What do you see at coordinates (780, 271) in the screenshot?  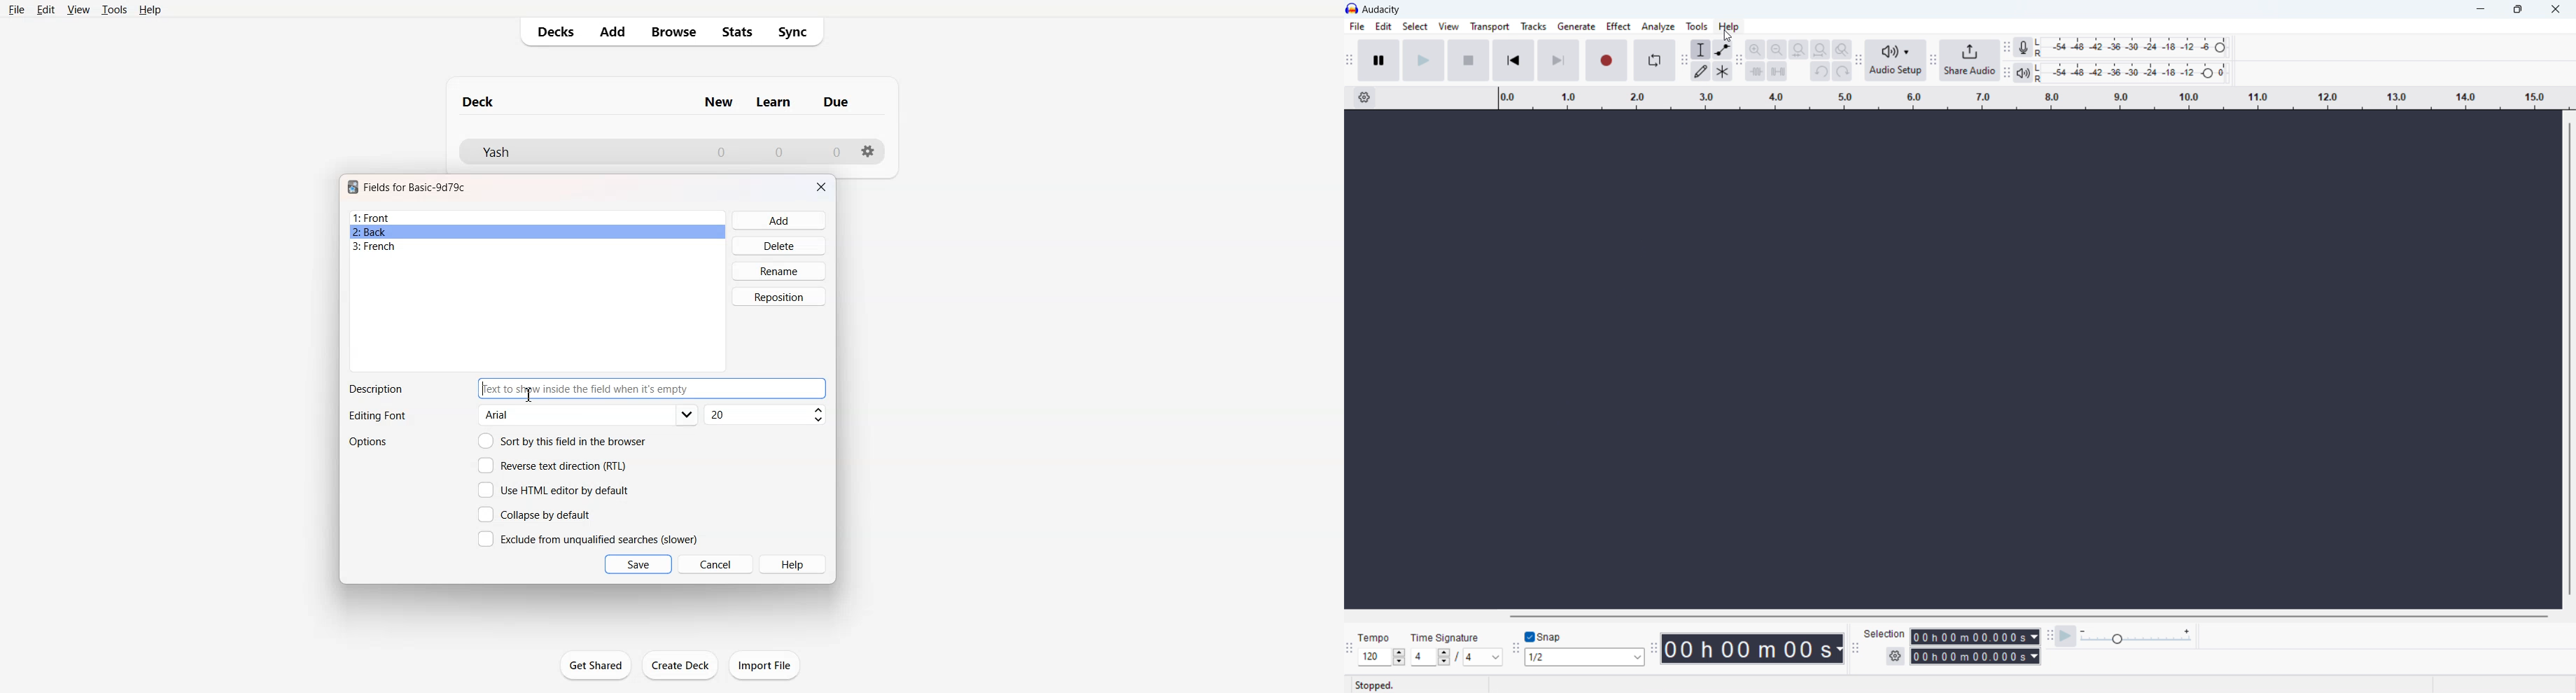 I see `Rename` at bounding box center [780, 271].